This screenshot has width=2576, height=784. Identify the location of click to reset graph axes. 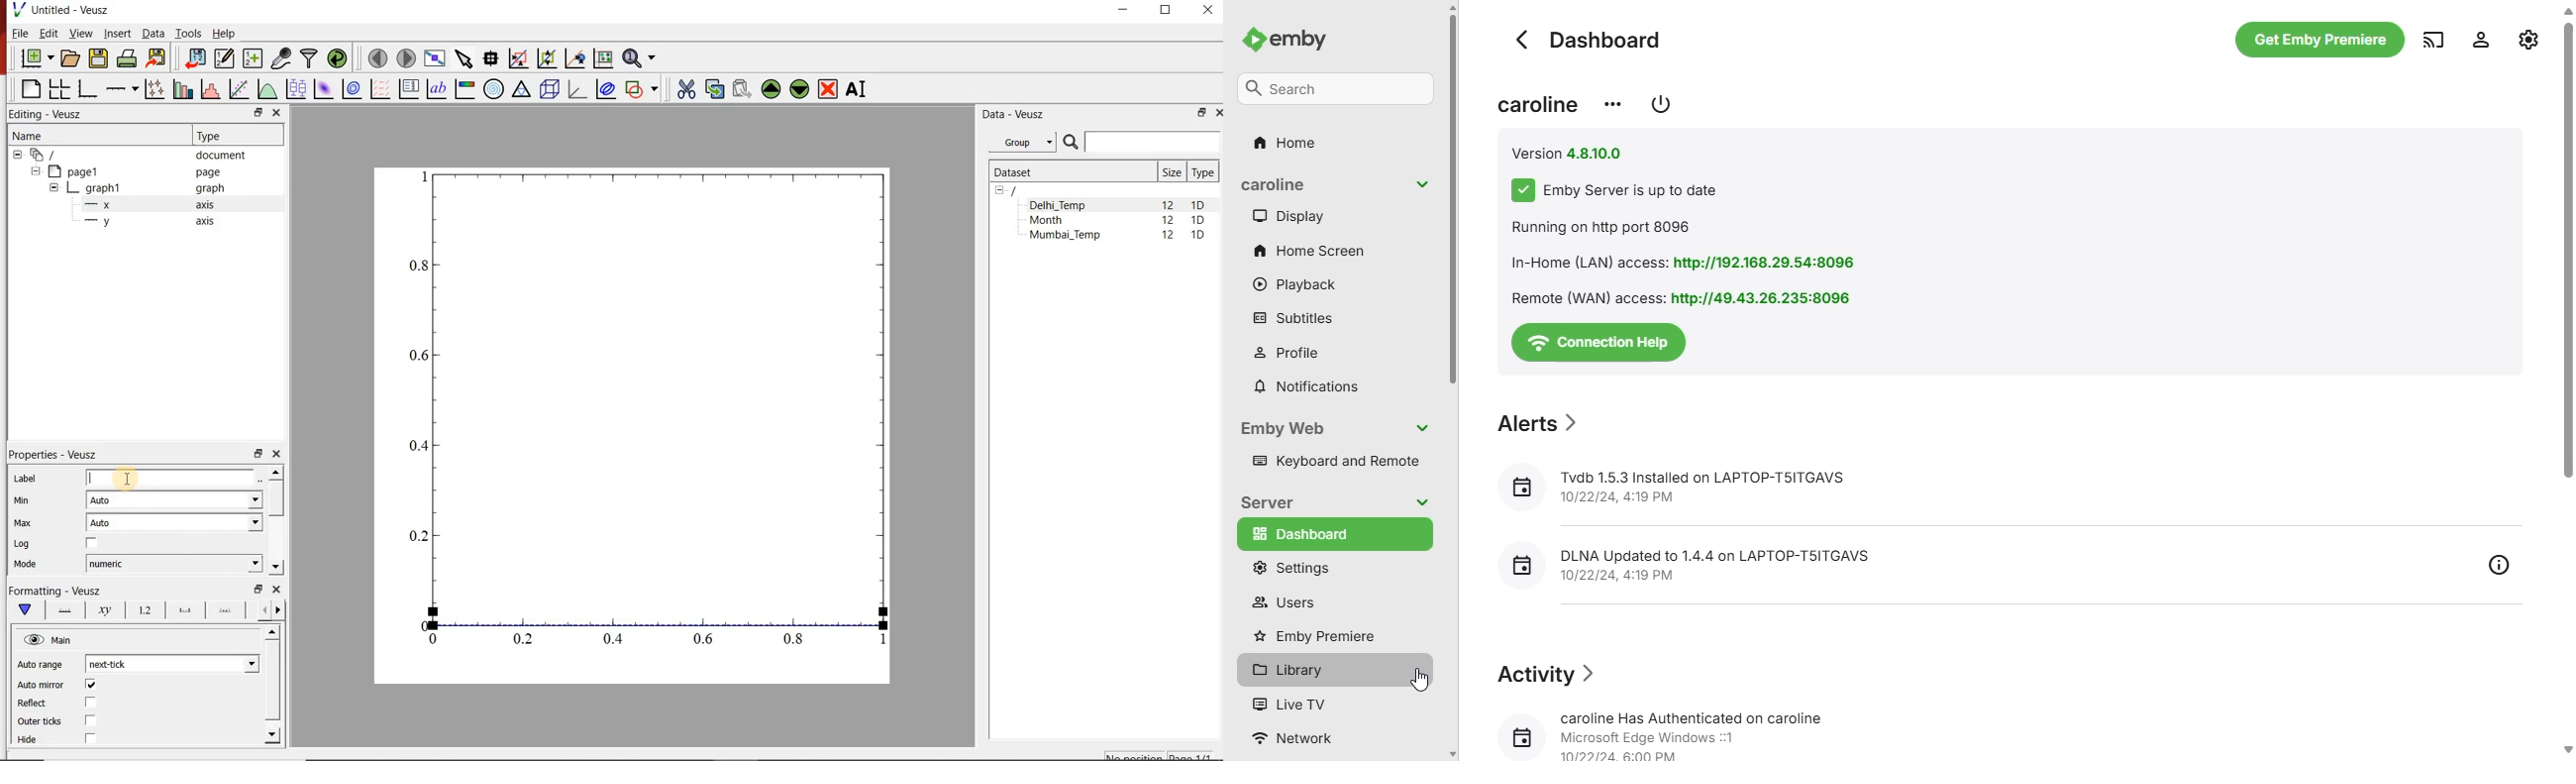
(603, 59).